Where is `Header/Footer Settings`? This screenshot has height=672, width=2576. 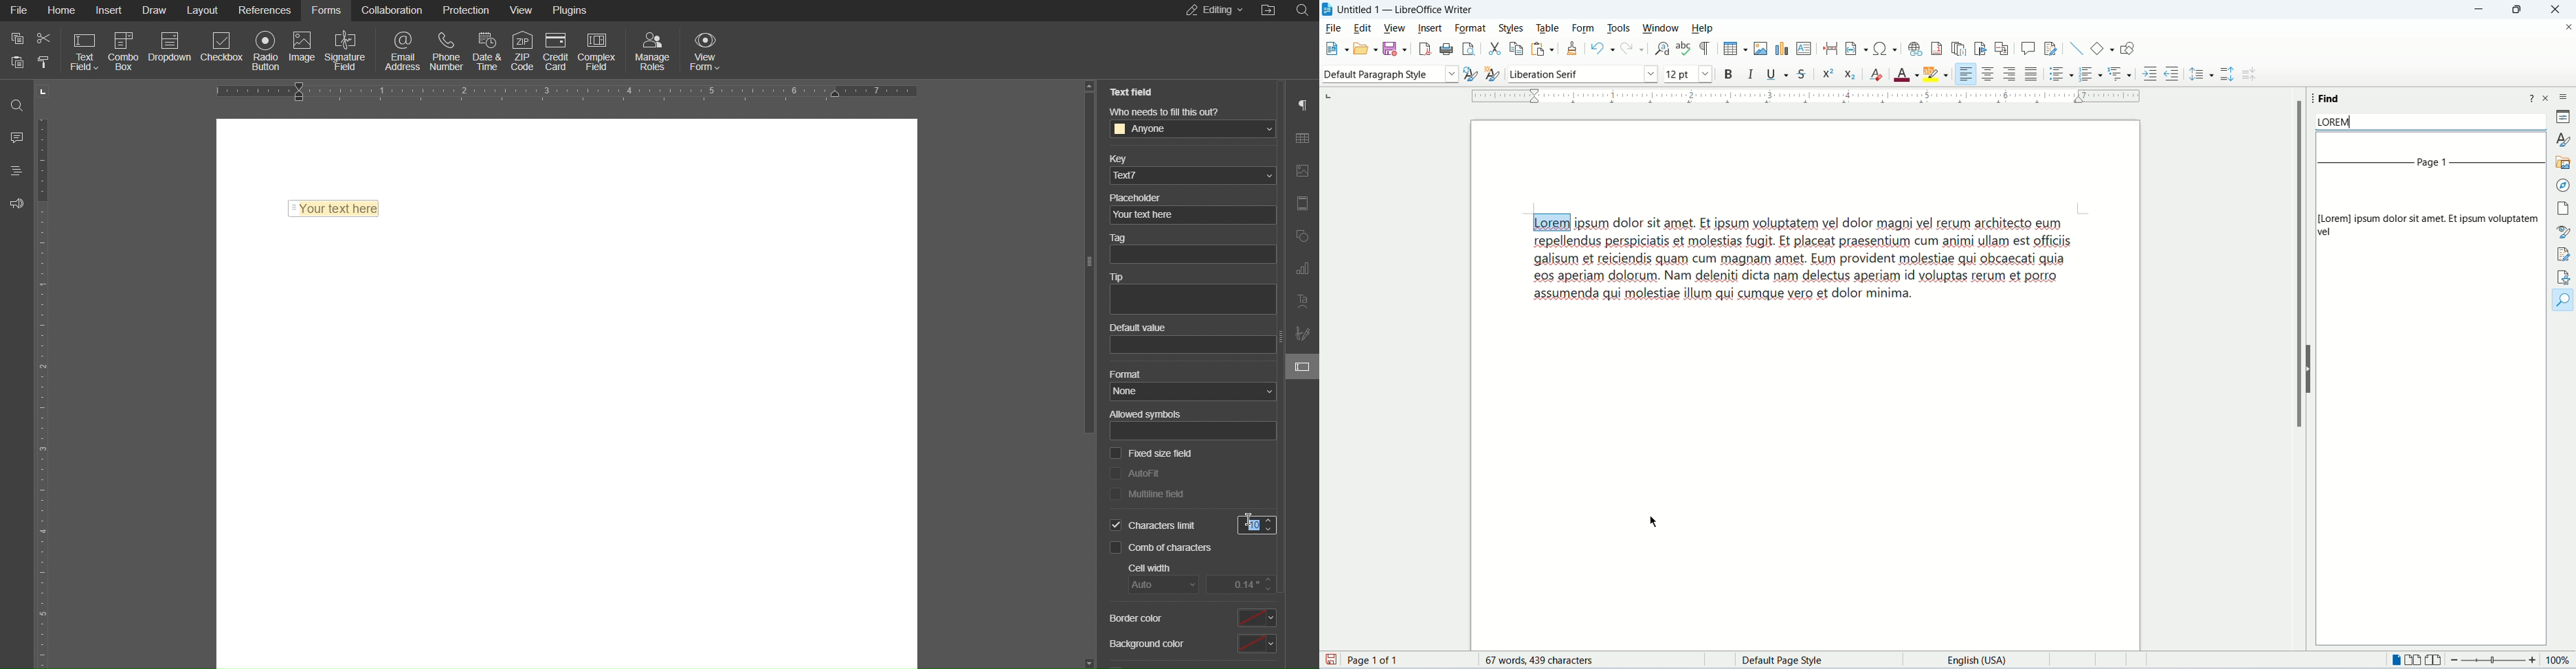
Header/Footer Settings is located at coordinates (1301, 204).